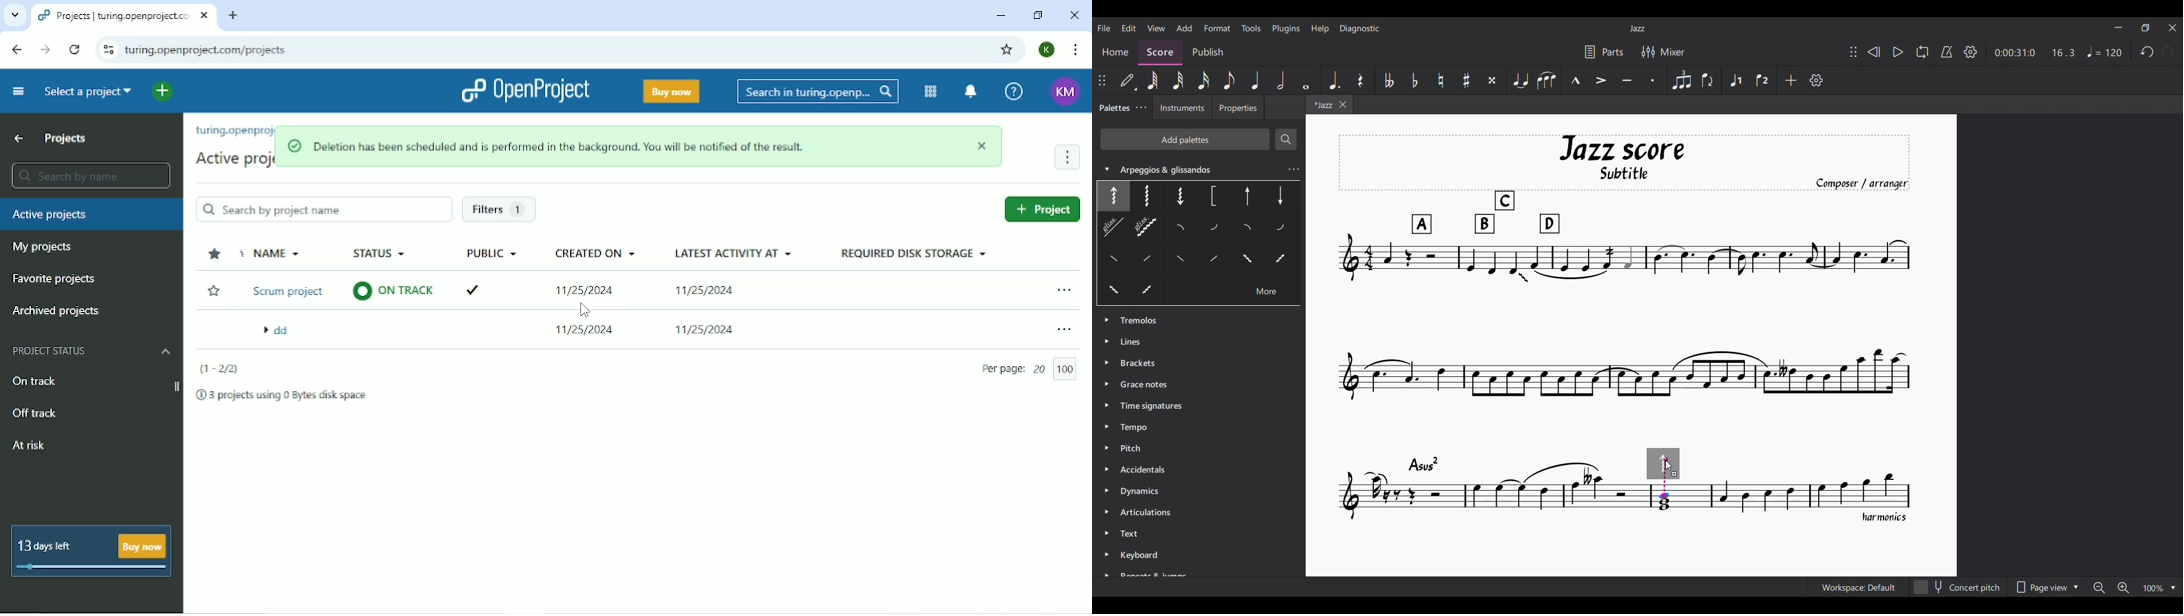 The height and width of the screenshot is (616, 2184). What do you see at coordinates (1638, 28) in the screenshot?
I see `Current score title` at bounding box center [1638, 28].